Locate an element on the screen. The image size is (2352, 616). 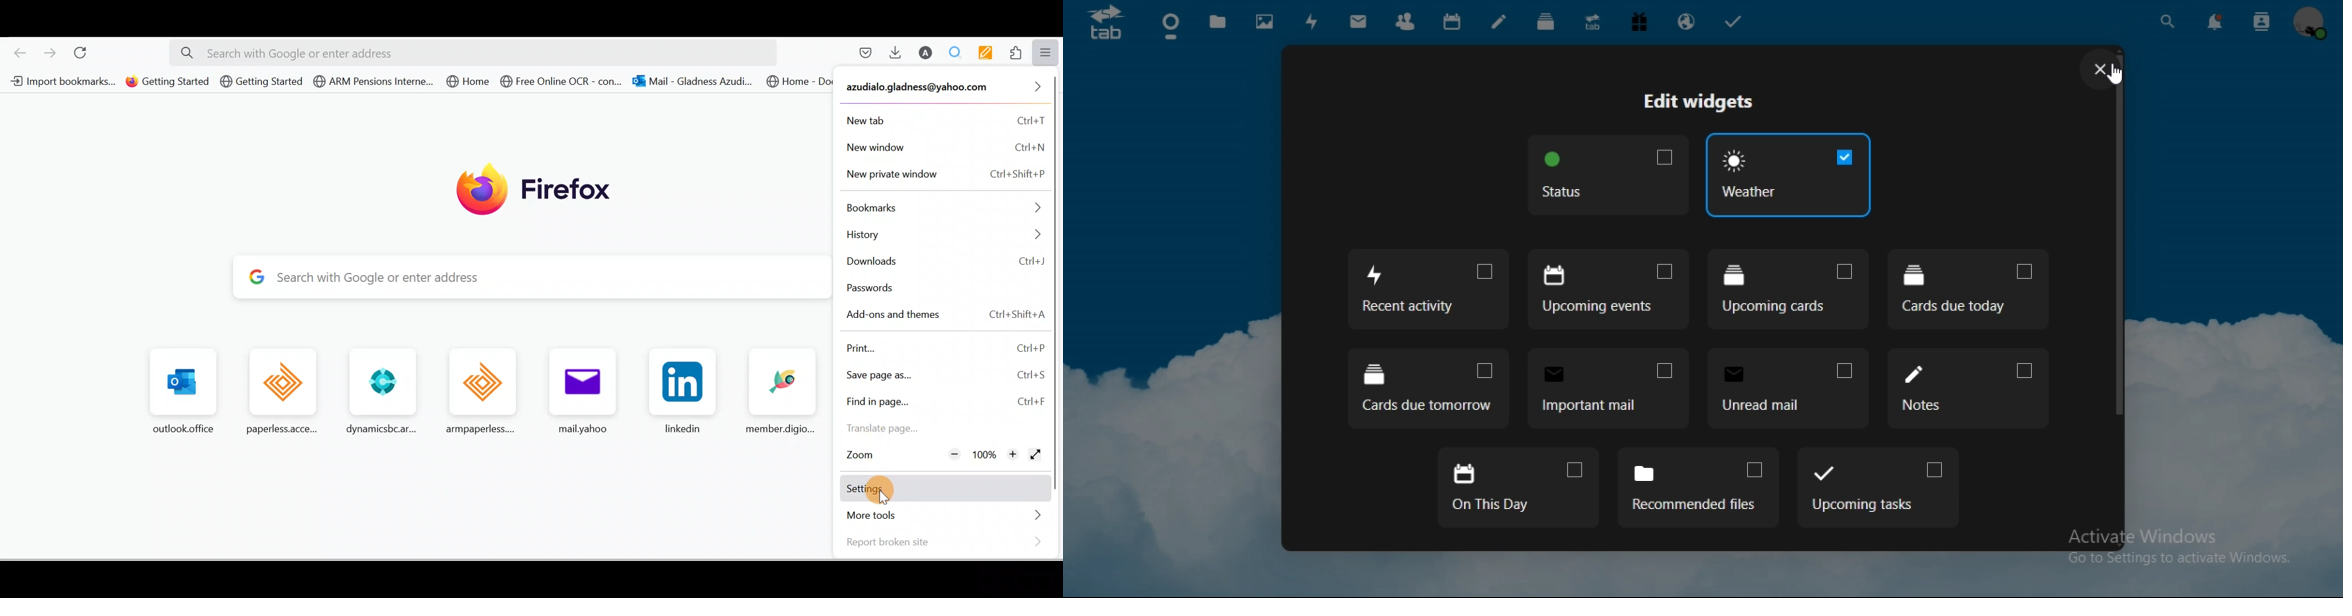
Frequently browsed pages. is located at coordinates (480, 393).